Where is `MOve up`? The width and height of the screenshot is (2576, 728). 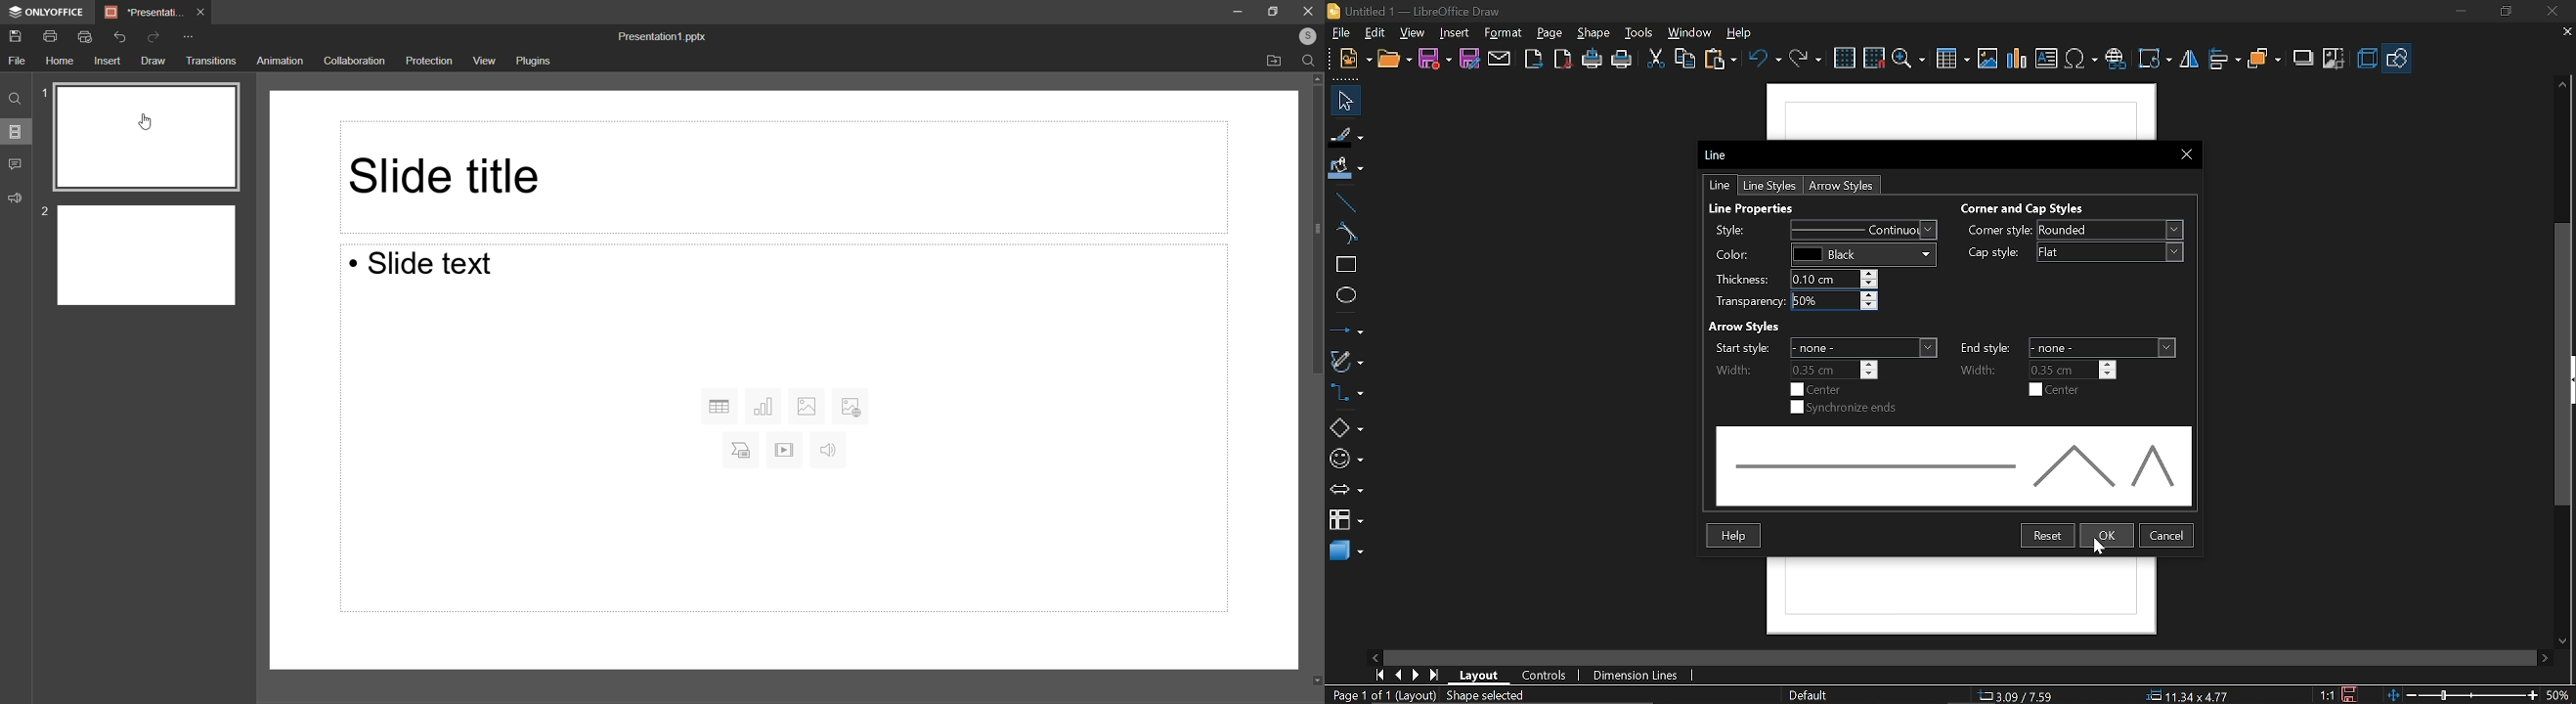 MOve up is located at coordinates (2563, 85).